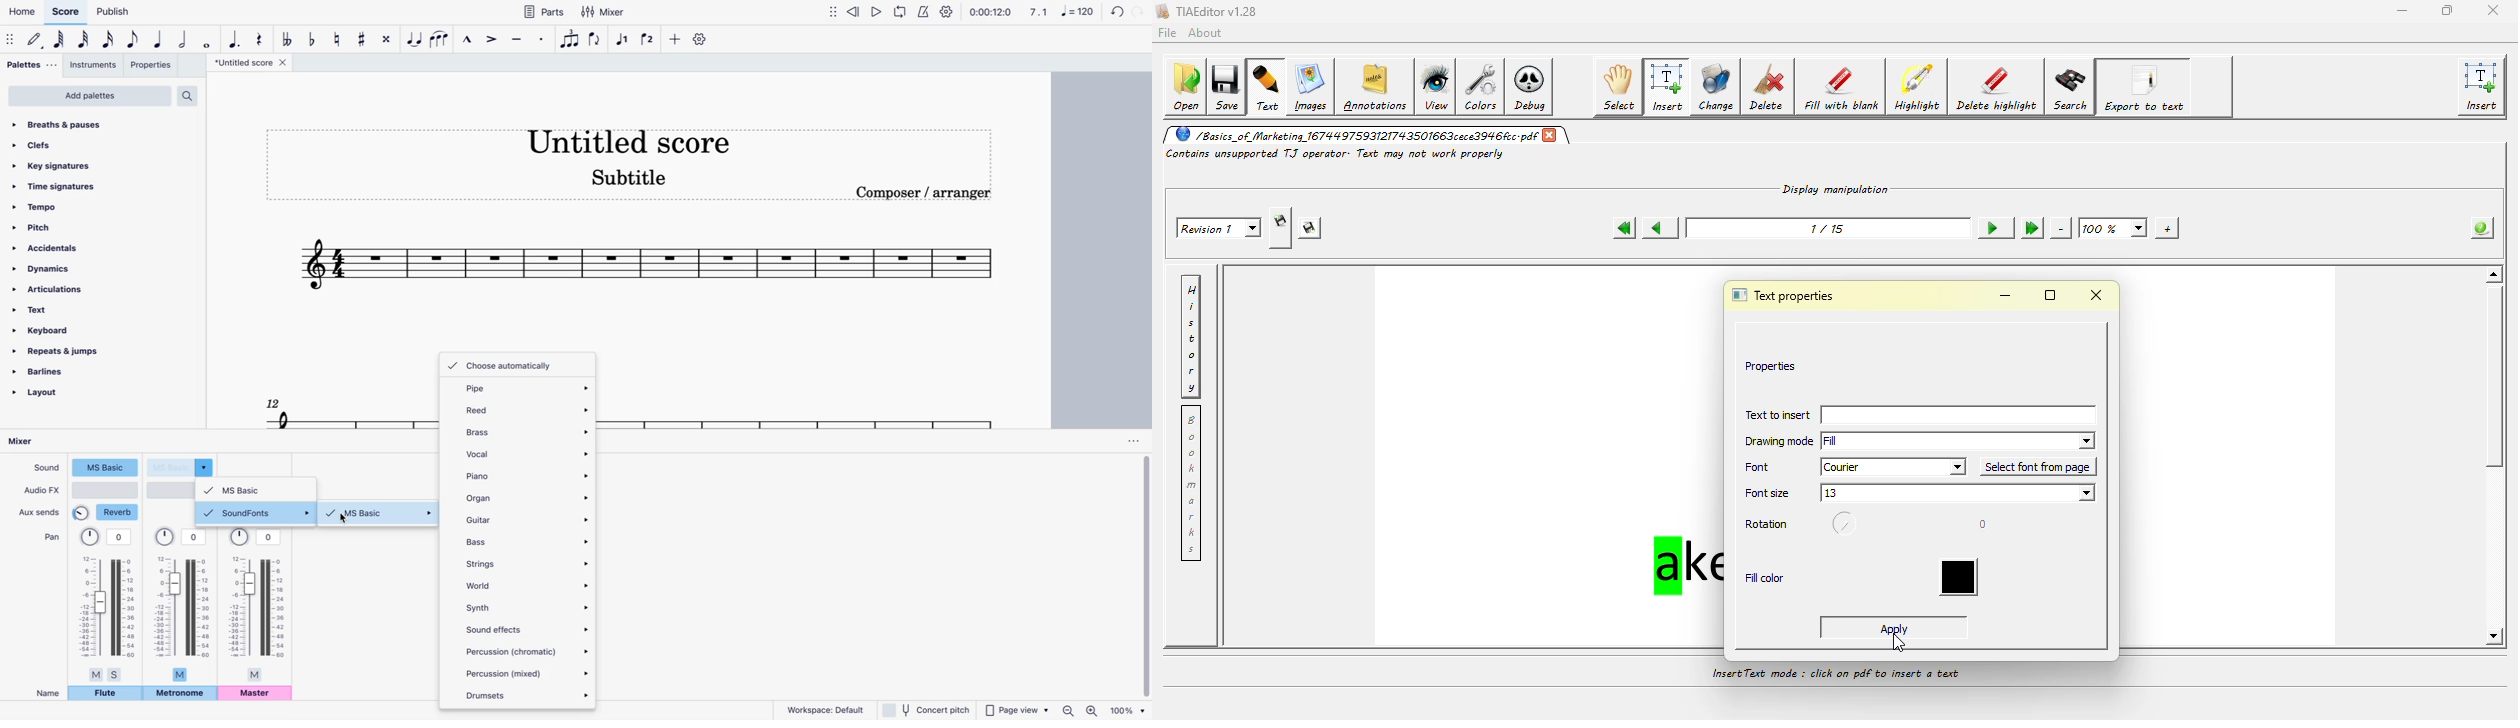 Image resolution: width=2520 pixels, height=728 pixels. Describe the element at coordinates (946, 11) in the screenshot. I see `settings` at that location.